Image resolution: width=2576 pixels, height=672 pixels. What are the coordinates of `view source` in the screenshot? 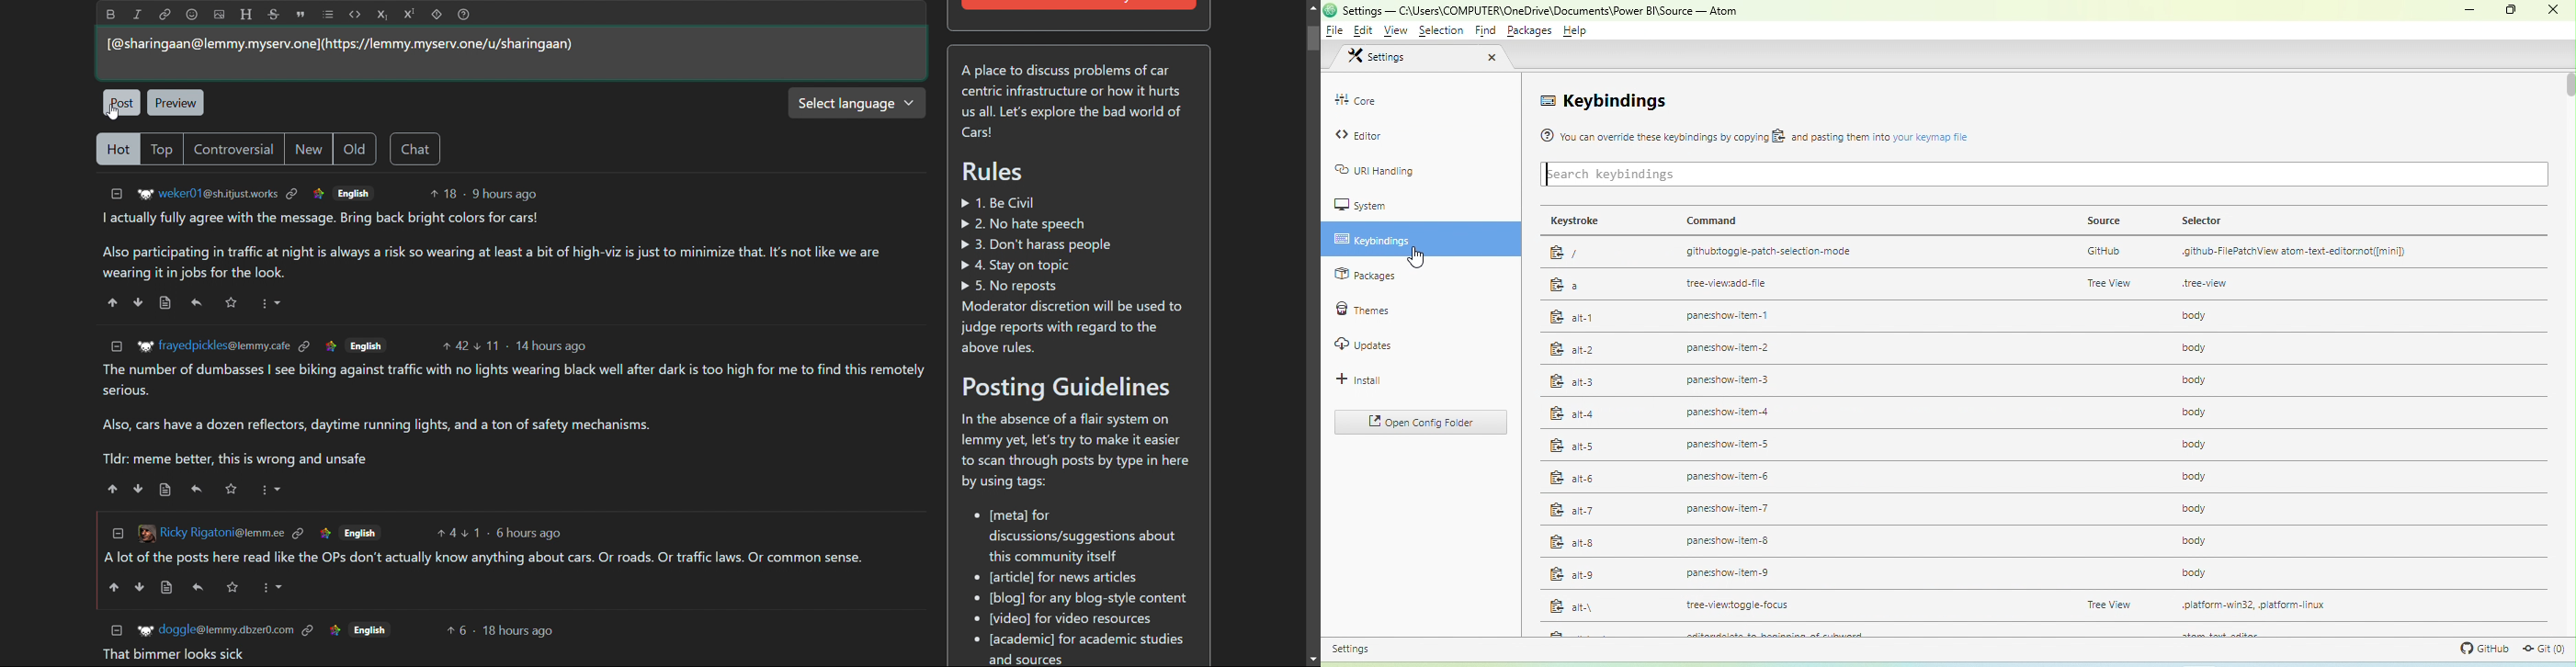 It's located at (167, 588).